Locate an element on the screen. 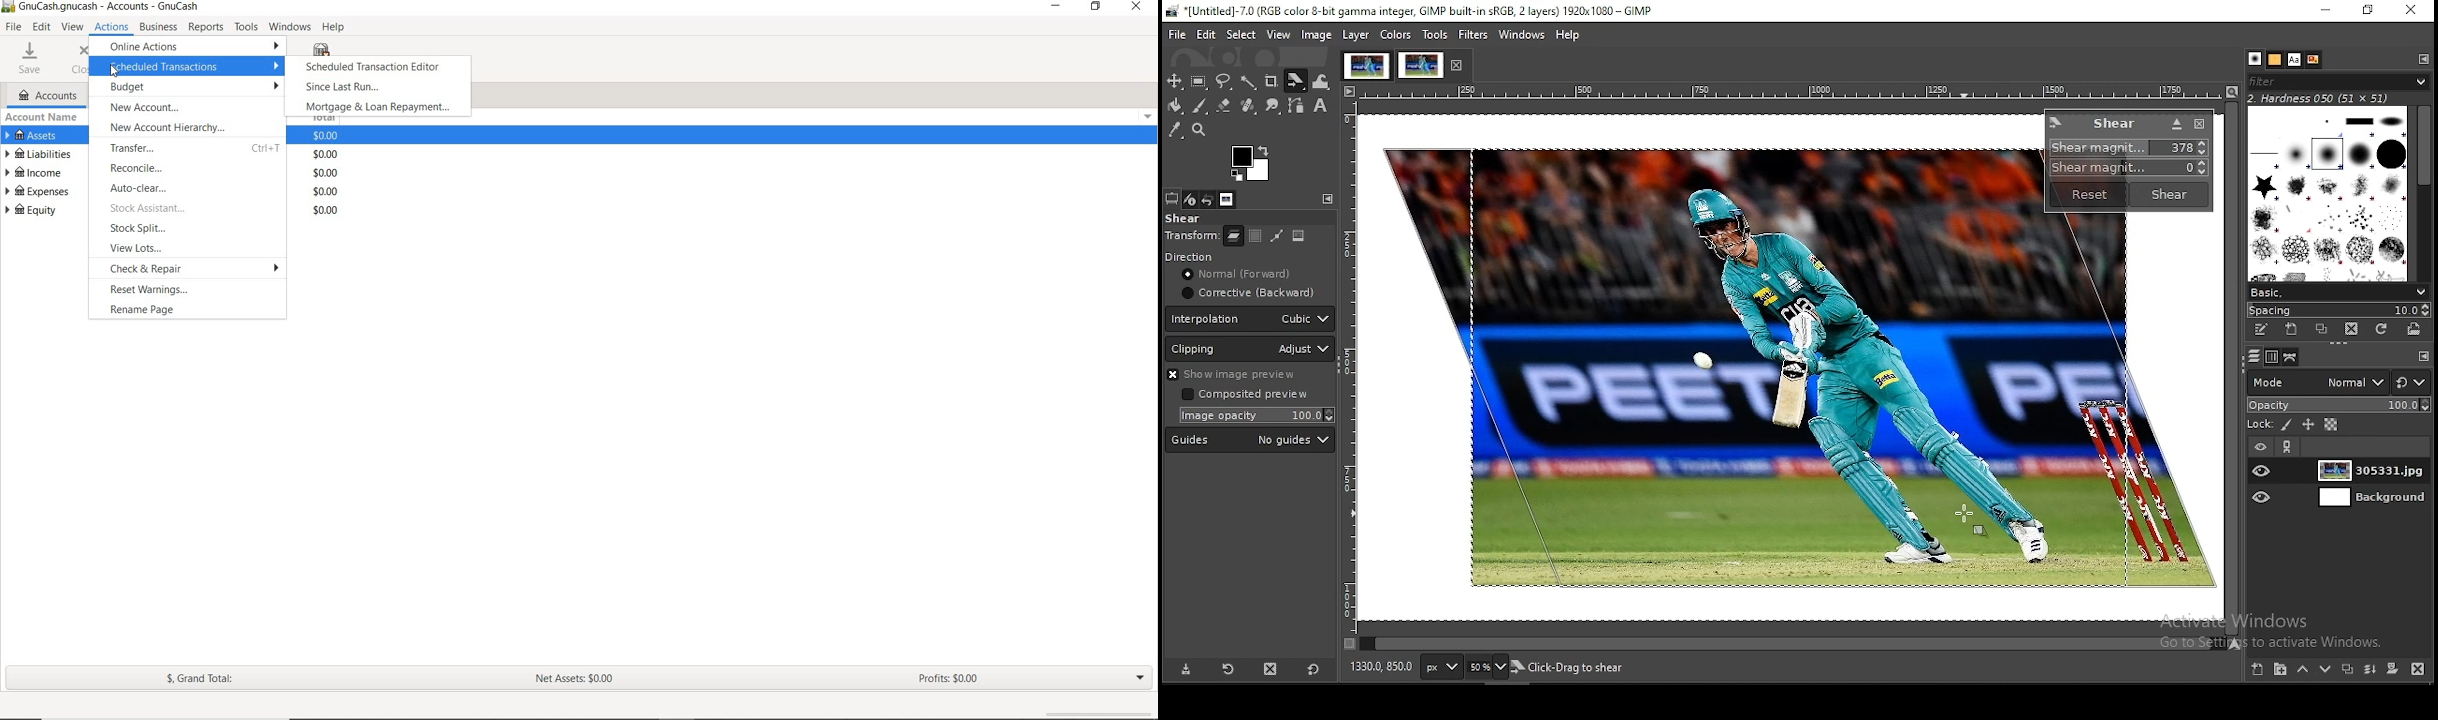 The image size is (2464, 728). link is located at coordinates (2289, 447).